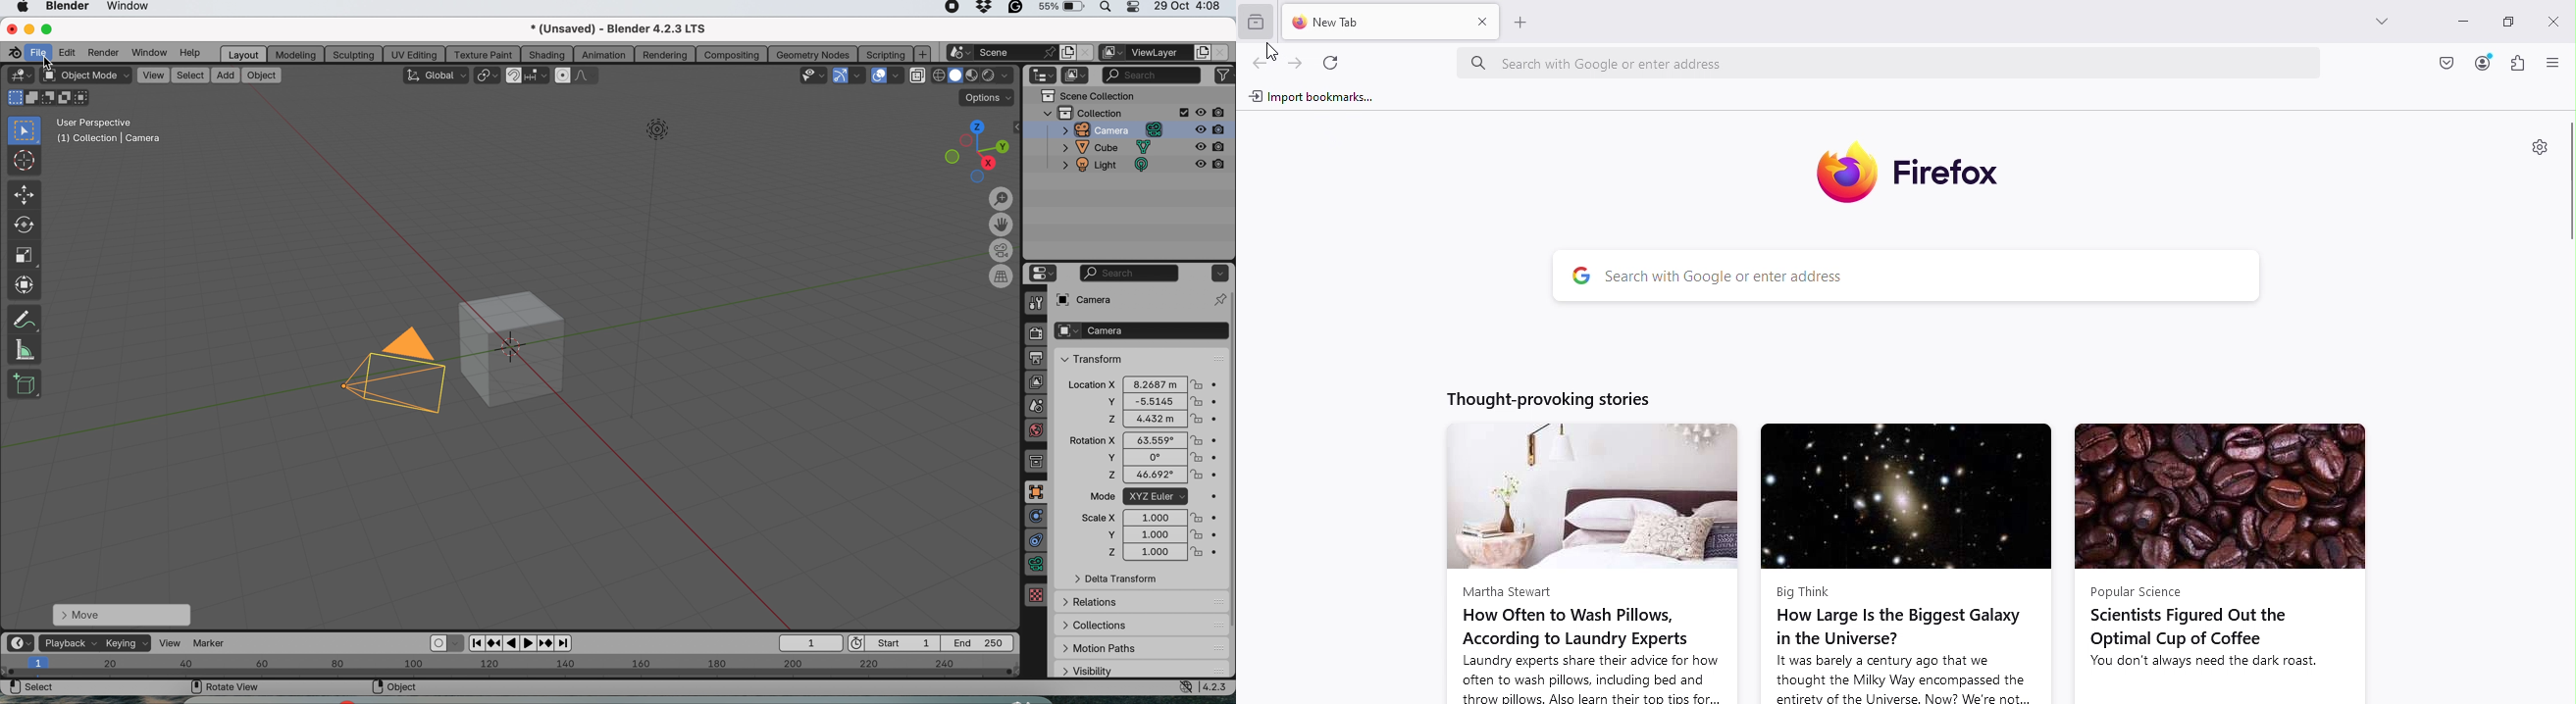 Image resolution: width=2576 pixels, height=728 pixels. What do you see at coordinates (2551, 63) in the screenshot?
I see `Open application menu` at bounding box center [2551, 63].